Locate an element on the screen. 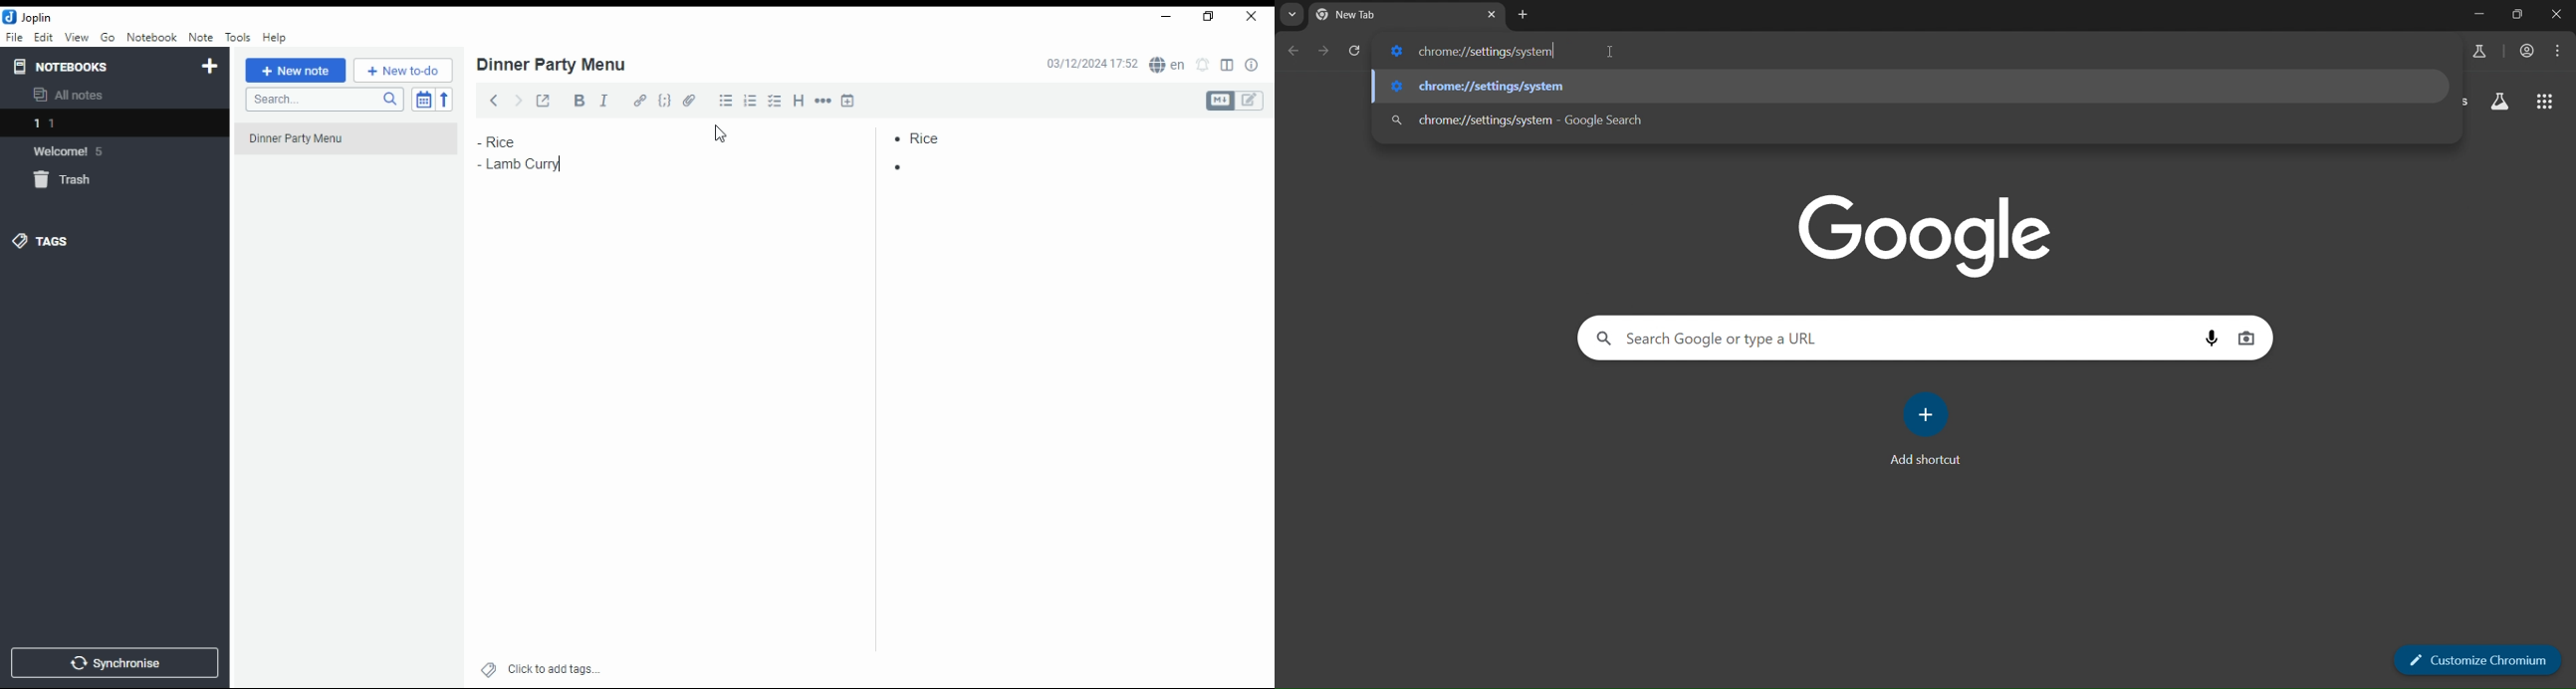  all notes is located at coordinates (74, 96).